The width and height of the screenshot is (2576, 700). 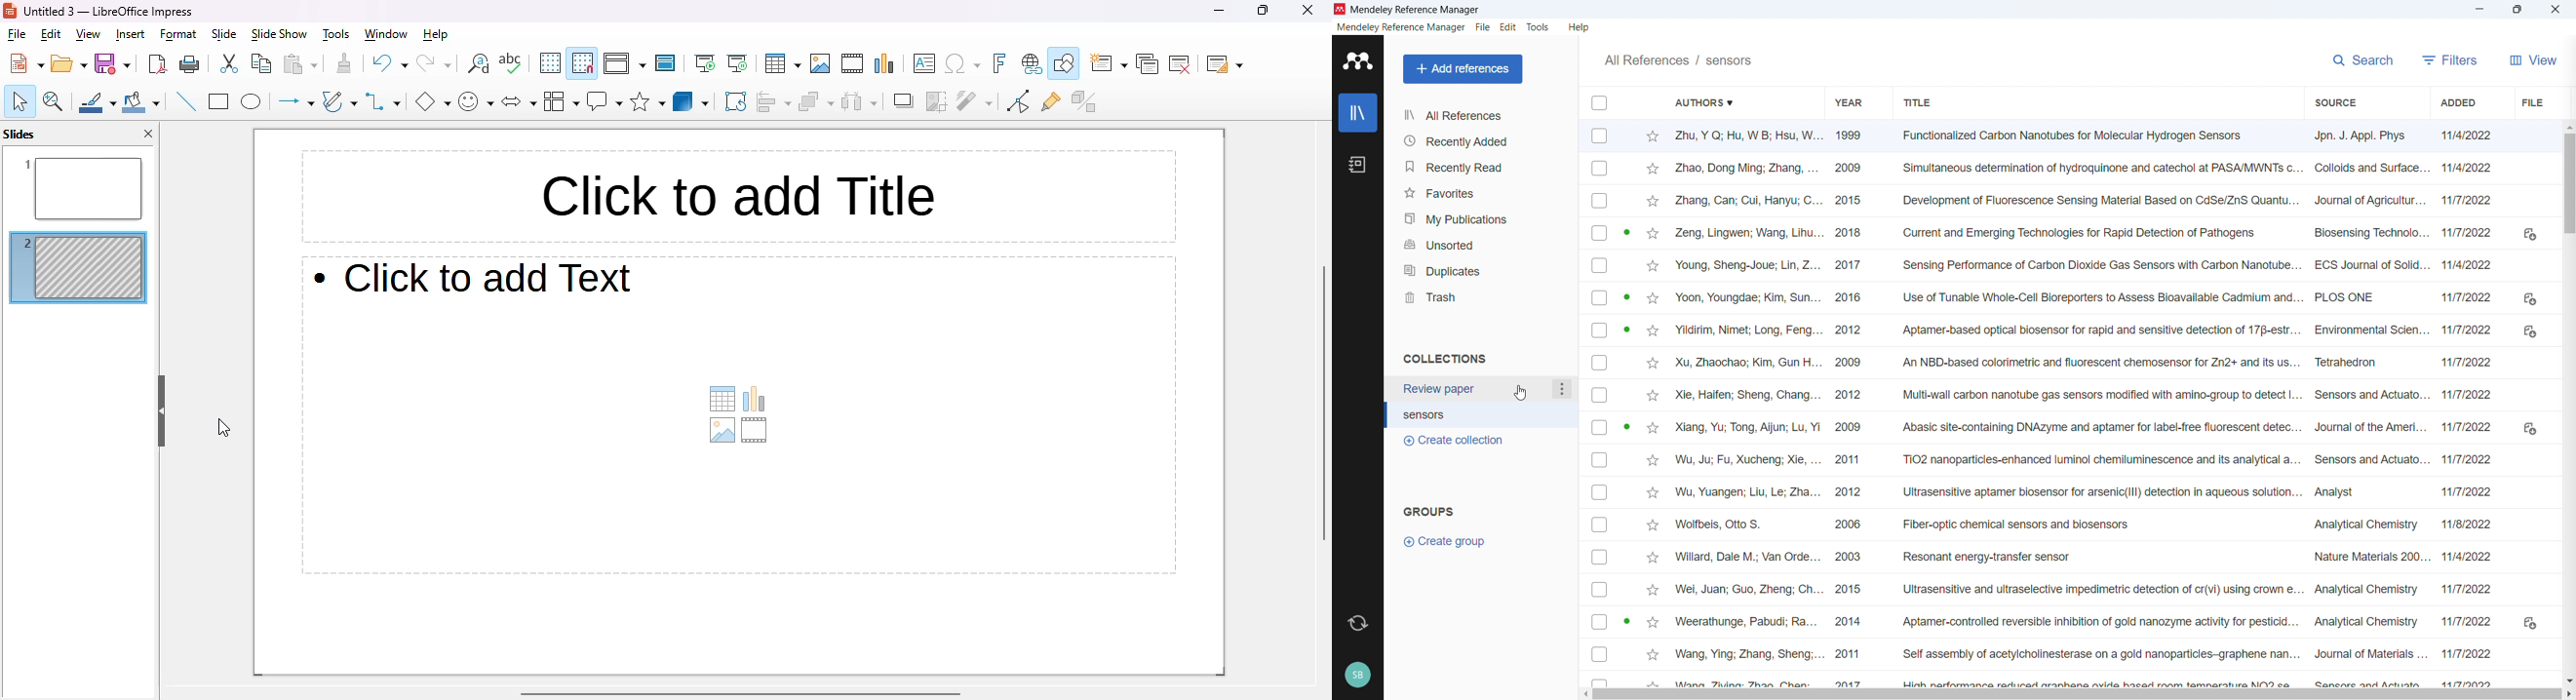 What do you see at coordinates (433, 101) in the screenshot?
I see `basic shapes` at bounding box center [433, 101].